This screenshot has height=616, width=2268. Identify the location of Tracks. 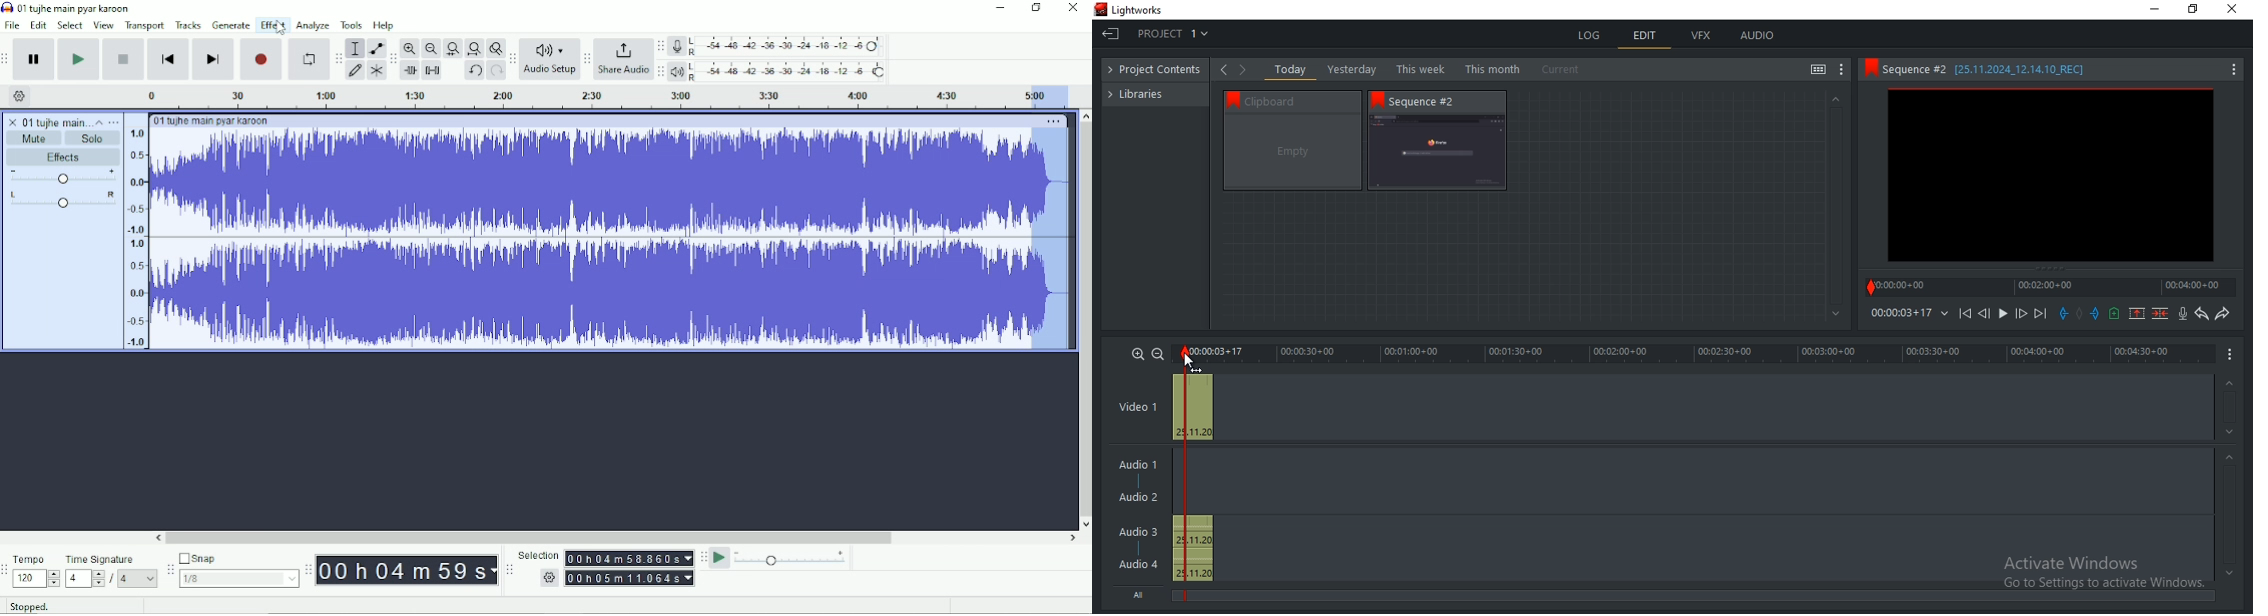
(189, 25).